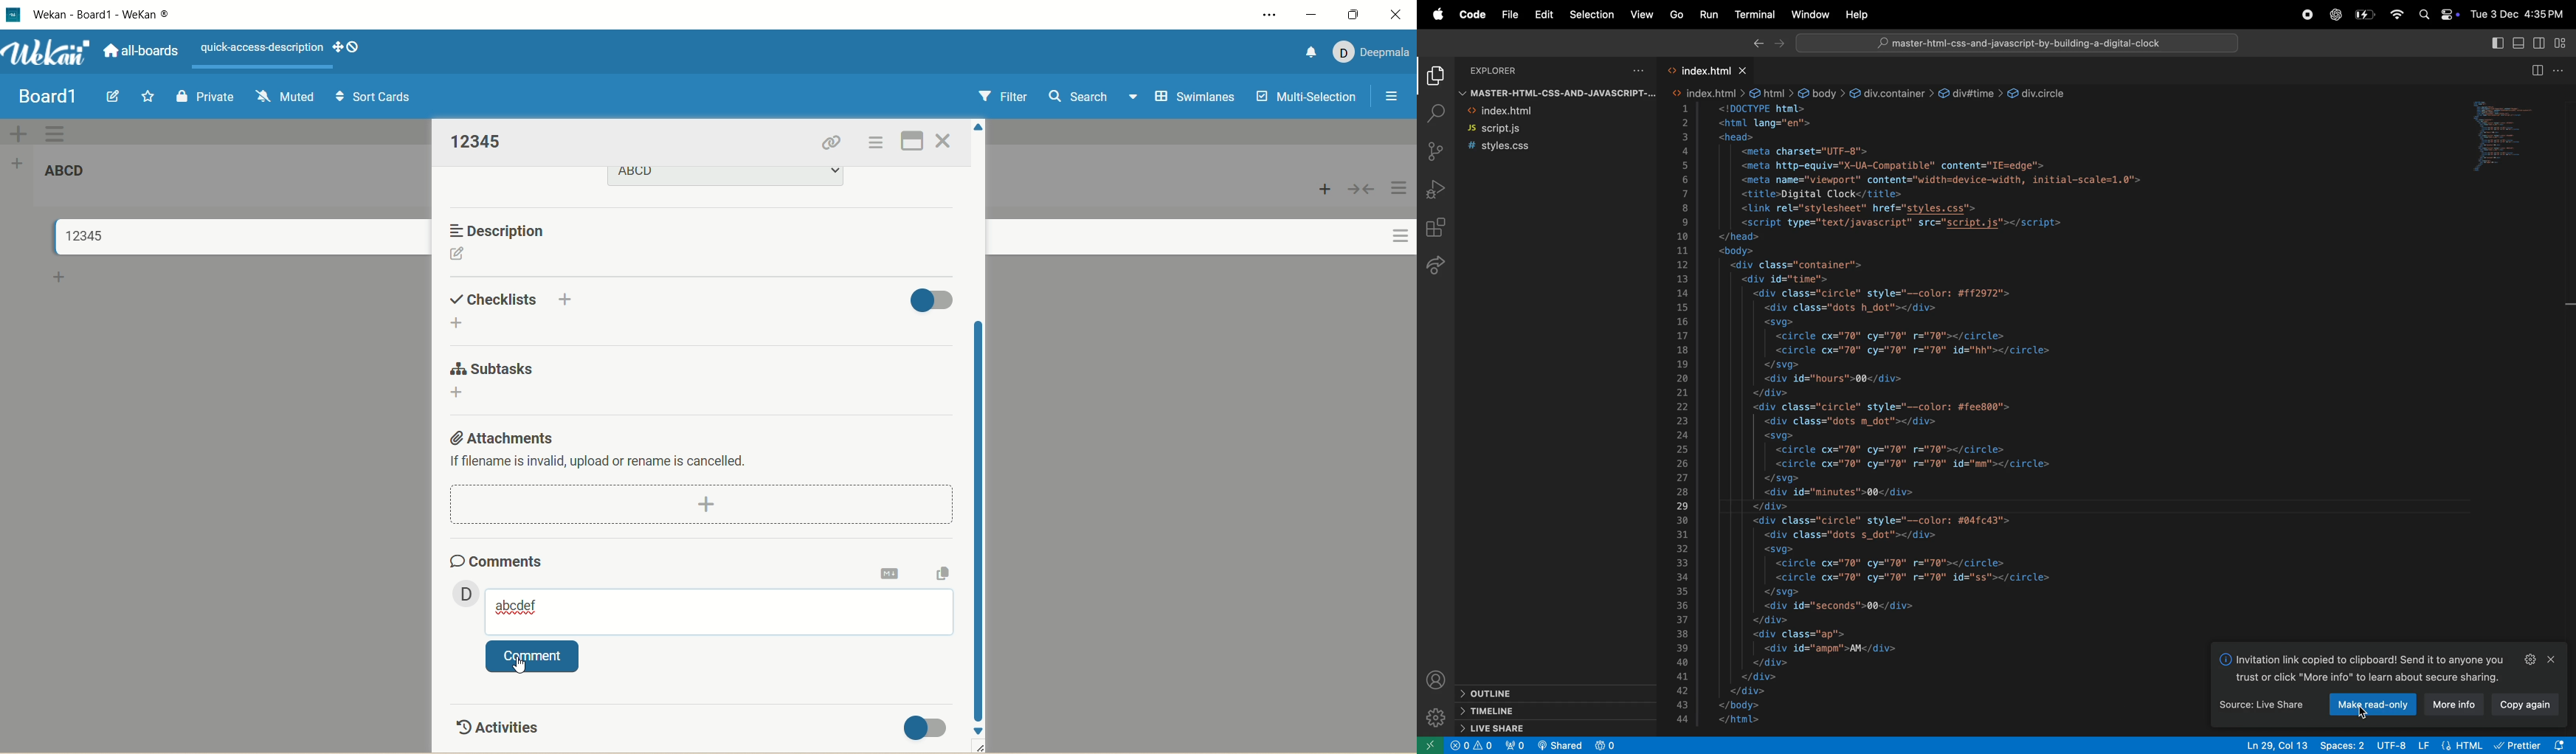 This screenshot has width=2576, height=756. Describe the element at coordinates (479, 141) in the screenshot. I see `title` at that location.